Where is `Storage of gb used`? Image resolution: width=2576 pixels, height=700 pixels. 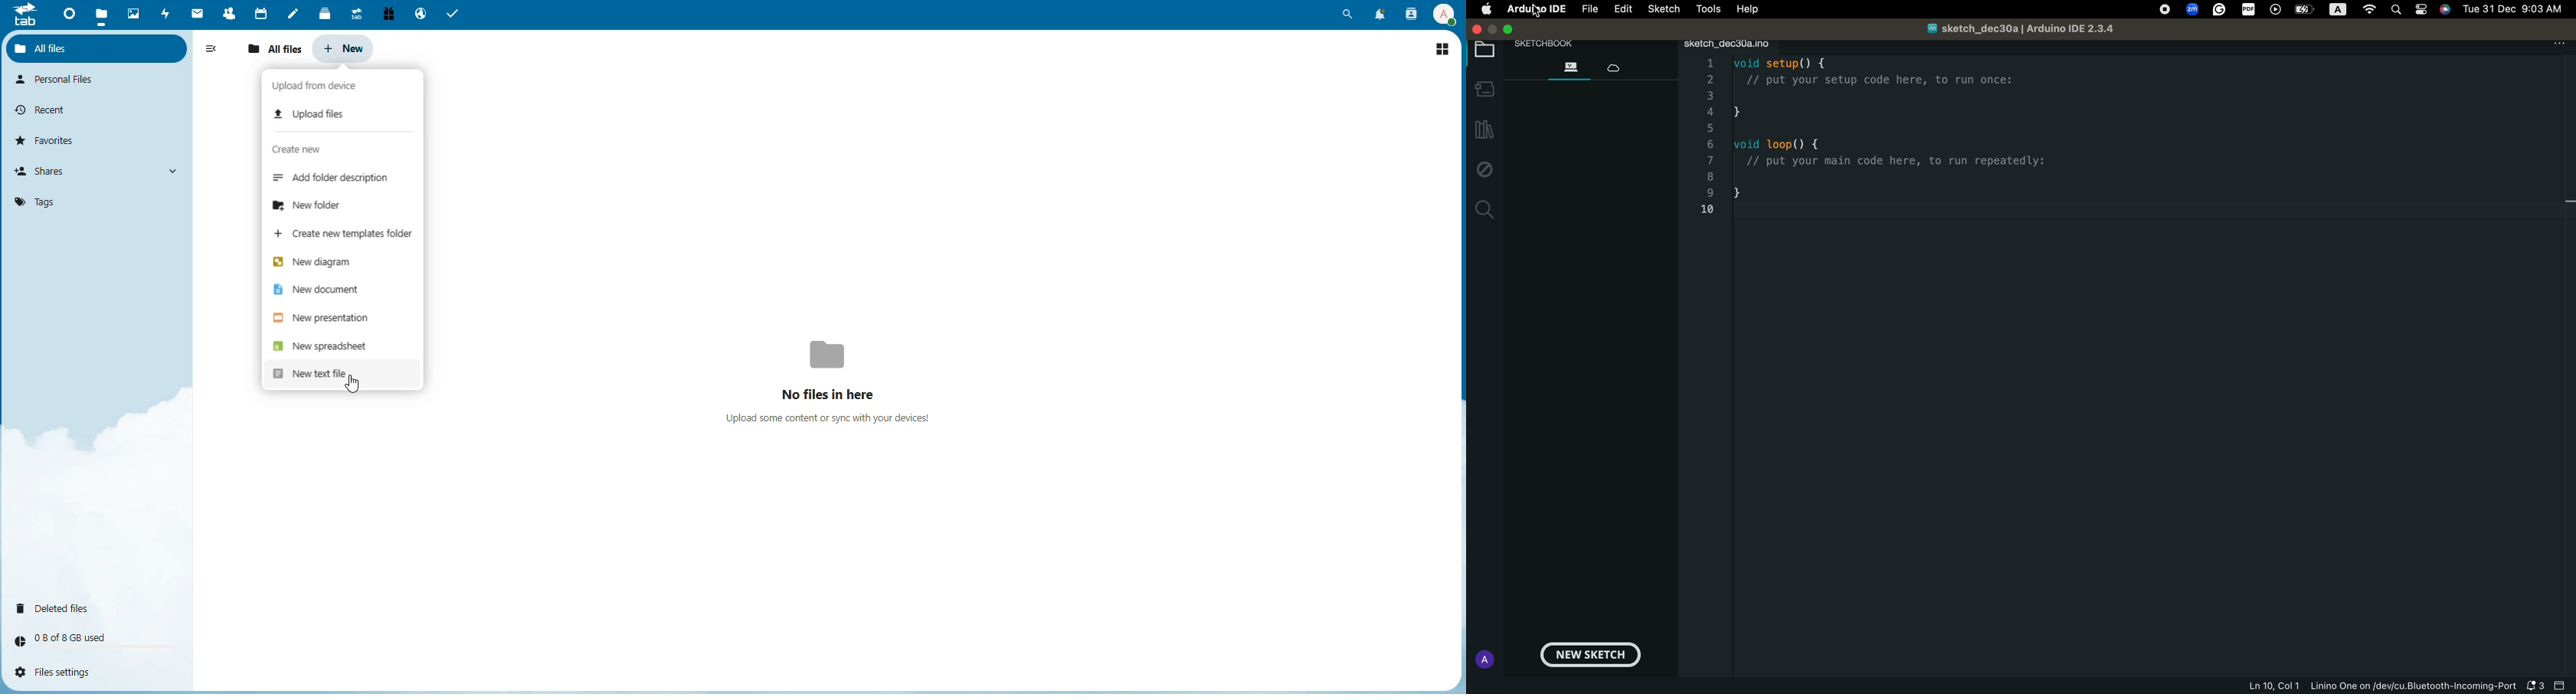
Storage of gb used is located at coordinates (74, 637).